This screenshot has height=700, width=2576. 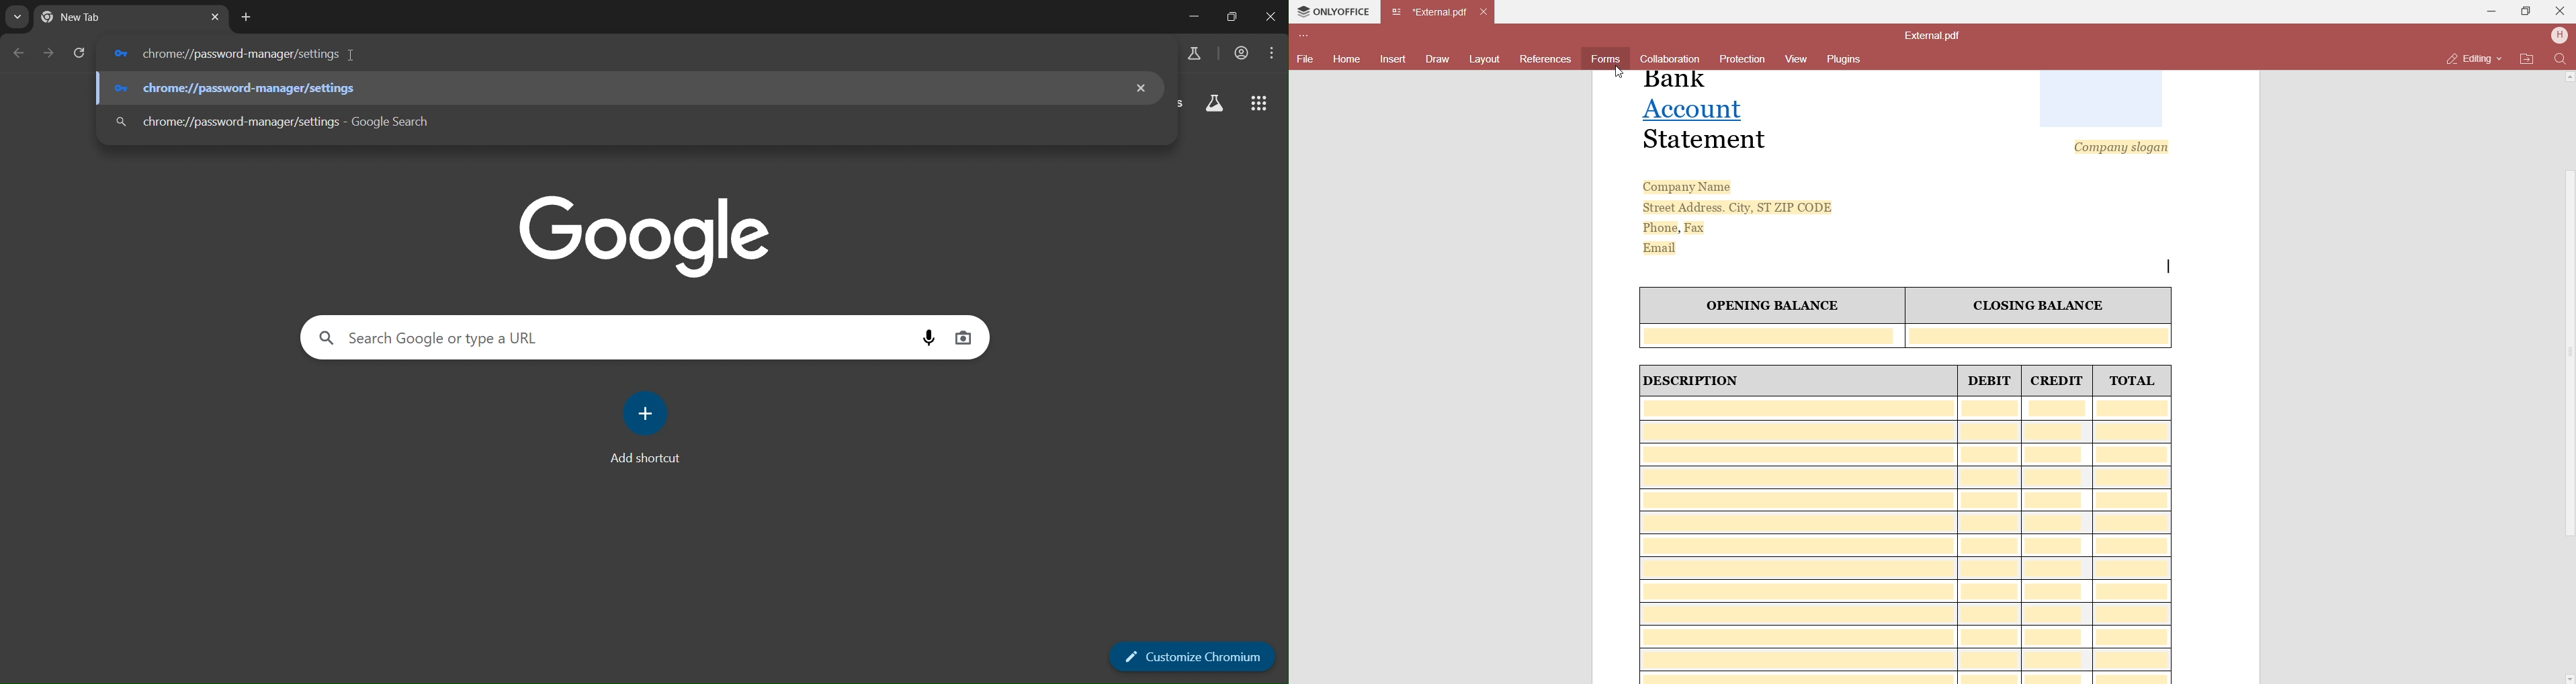 What do you see at coordinates (1393, 58) in the screenshot?
I see `Insert` at bounding box center [1393, 58].